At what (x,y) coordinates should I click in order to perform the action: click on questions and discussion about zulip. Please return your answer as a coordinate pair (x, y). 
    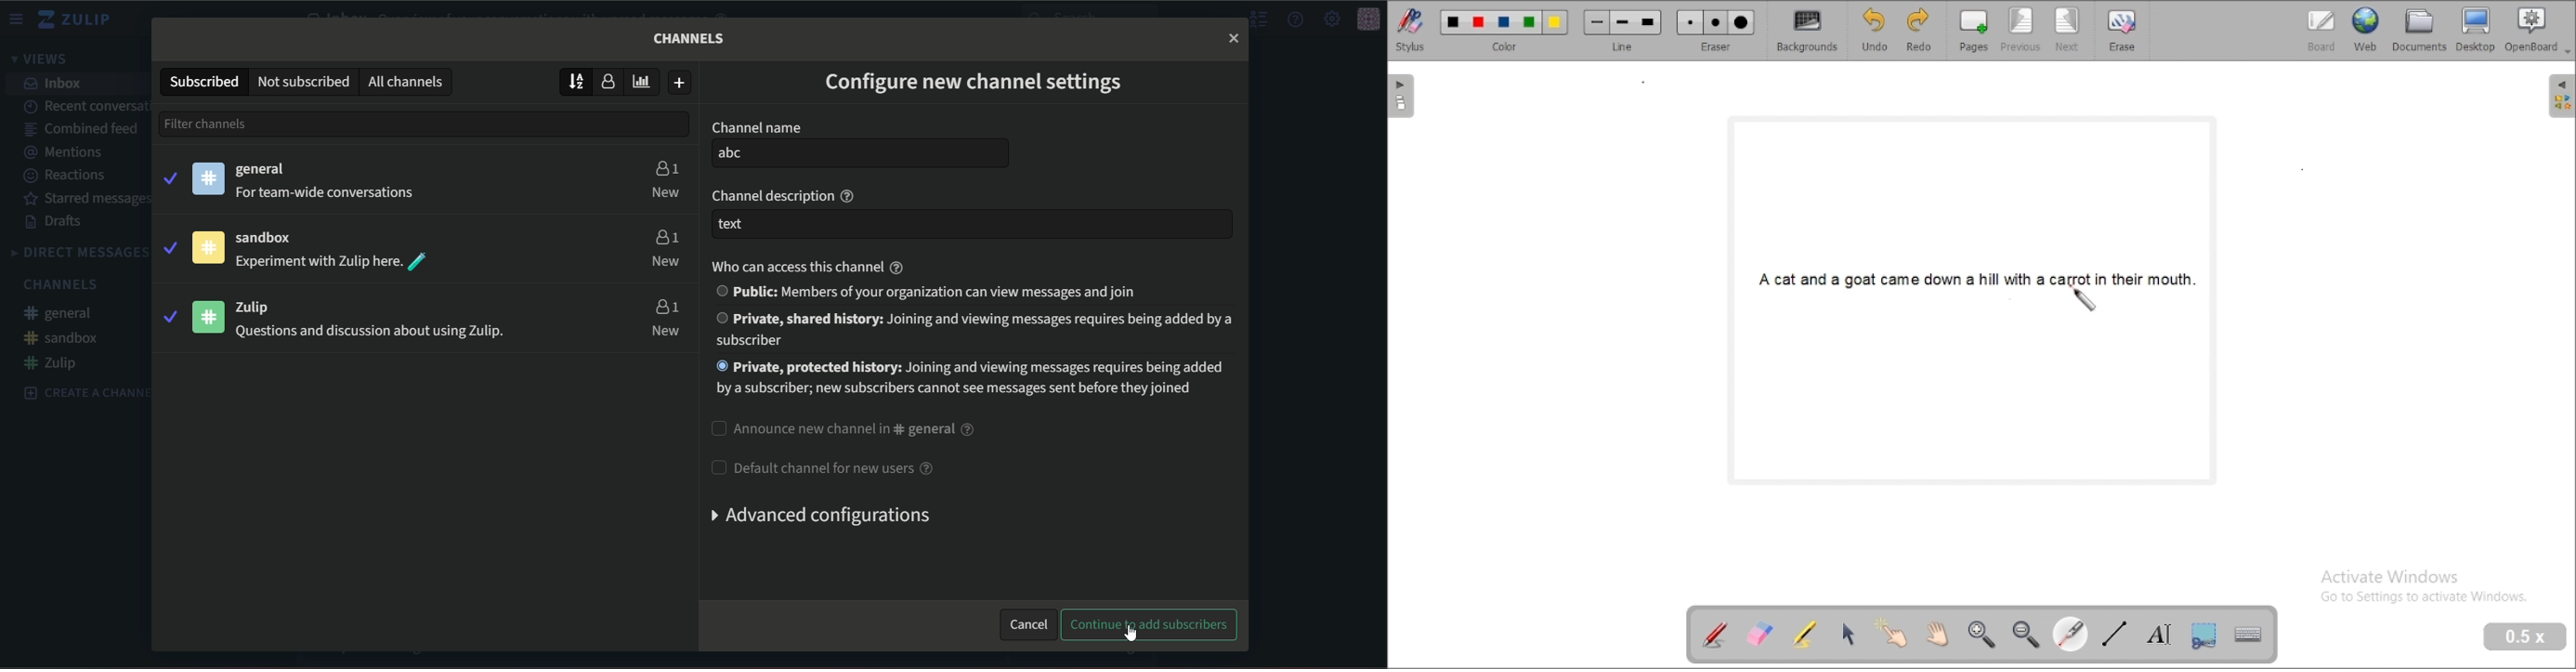
    Looking at the image, I should click on (367, 333).